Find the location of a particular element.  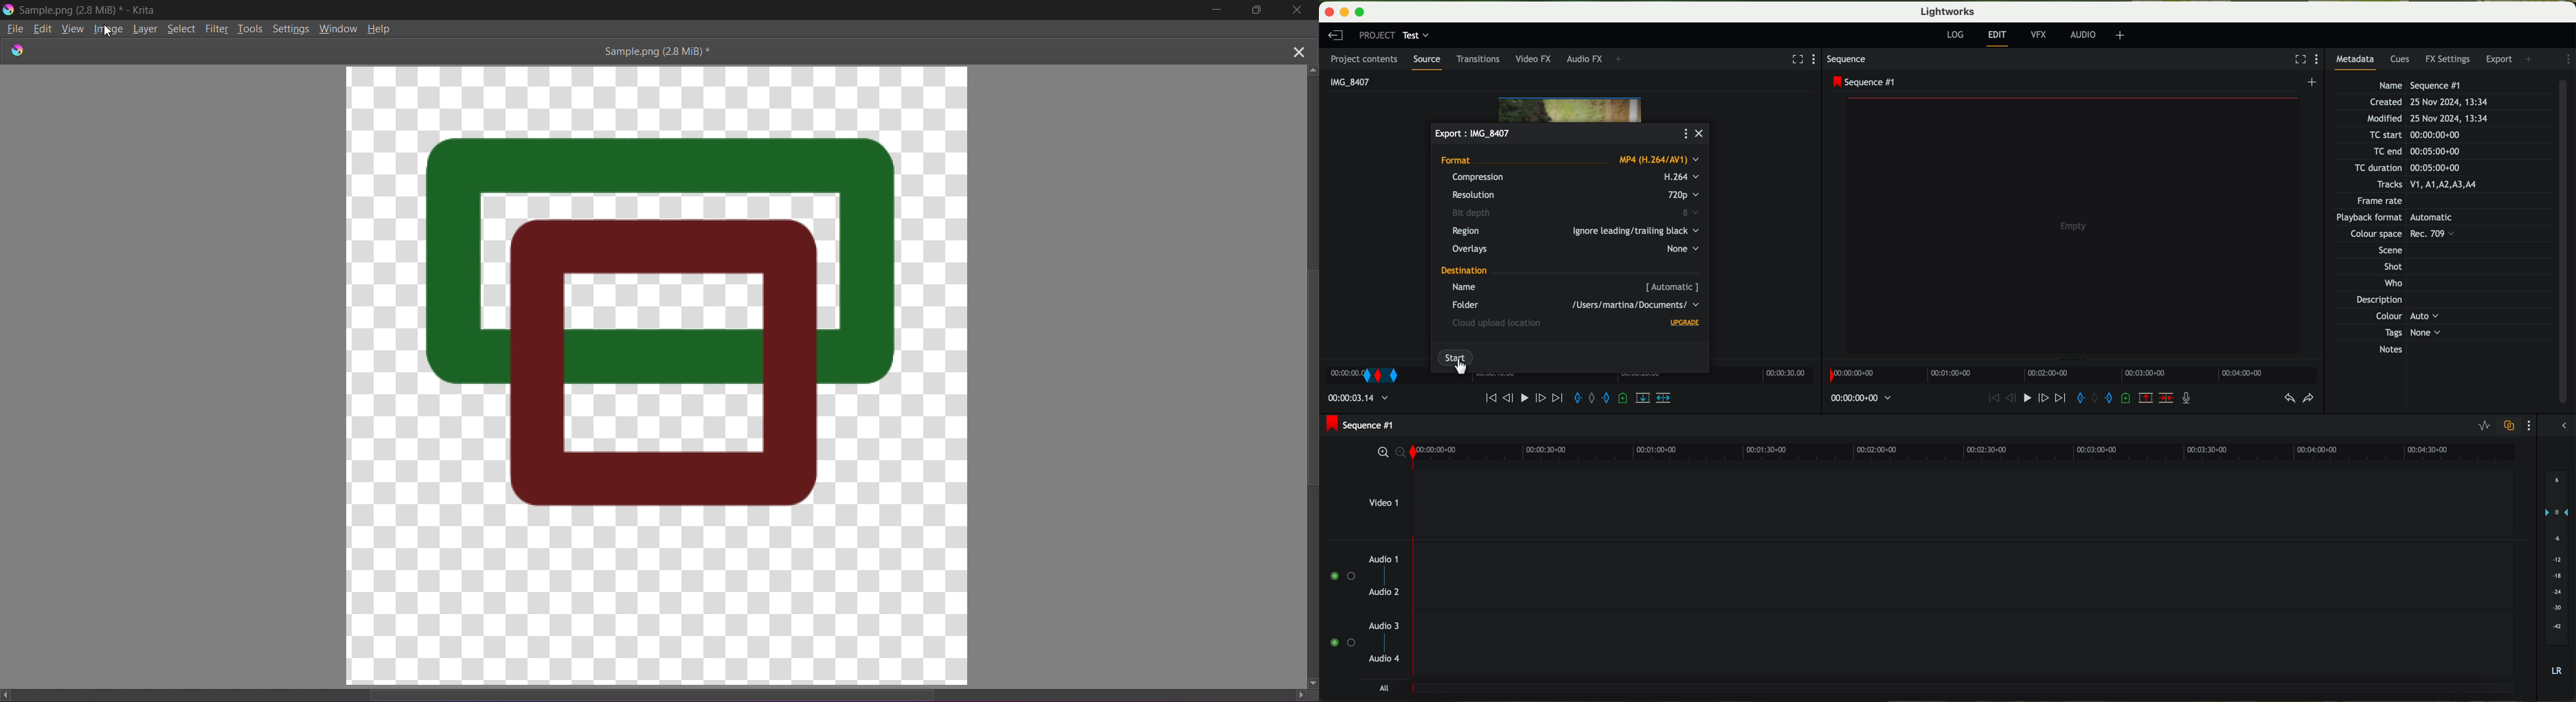

undo is located at coordinates (2289, 398).